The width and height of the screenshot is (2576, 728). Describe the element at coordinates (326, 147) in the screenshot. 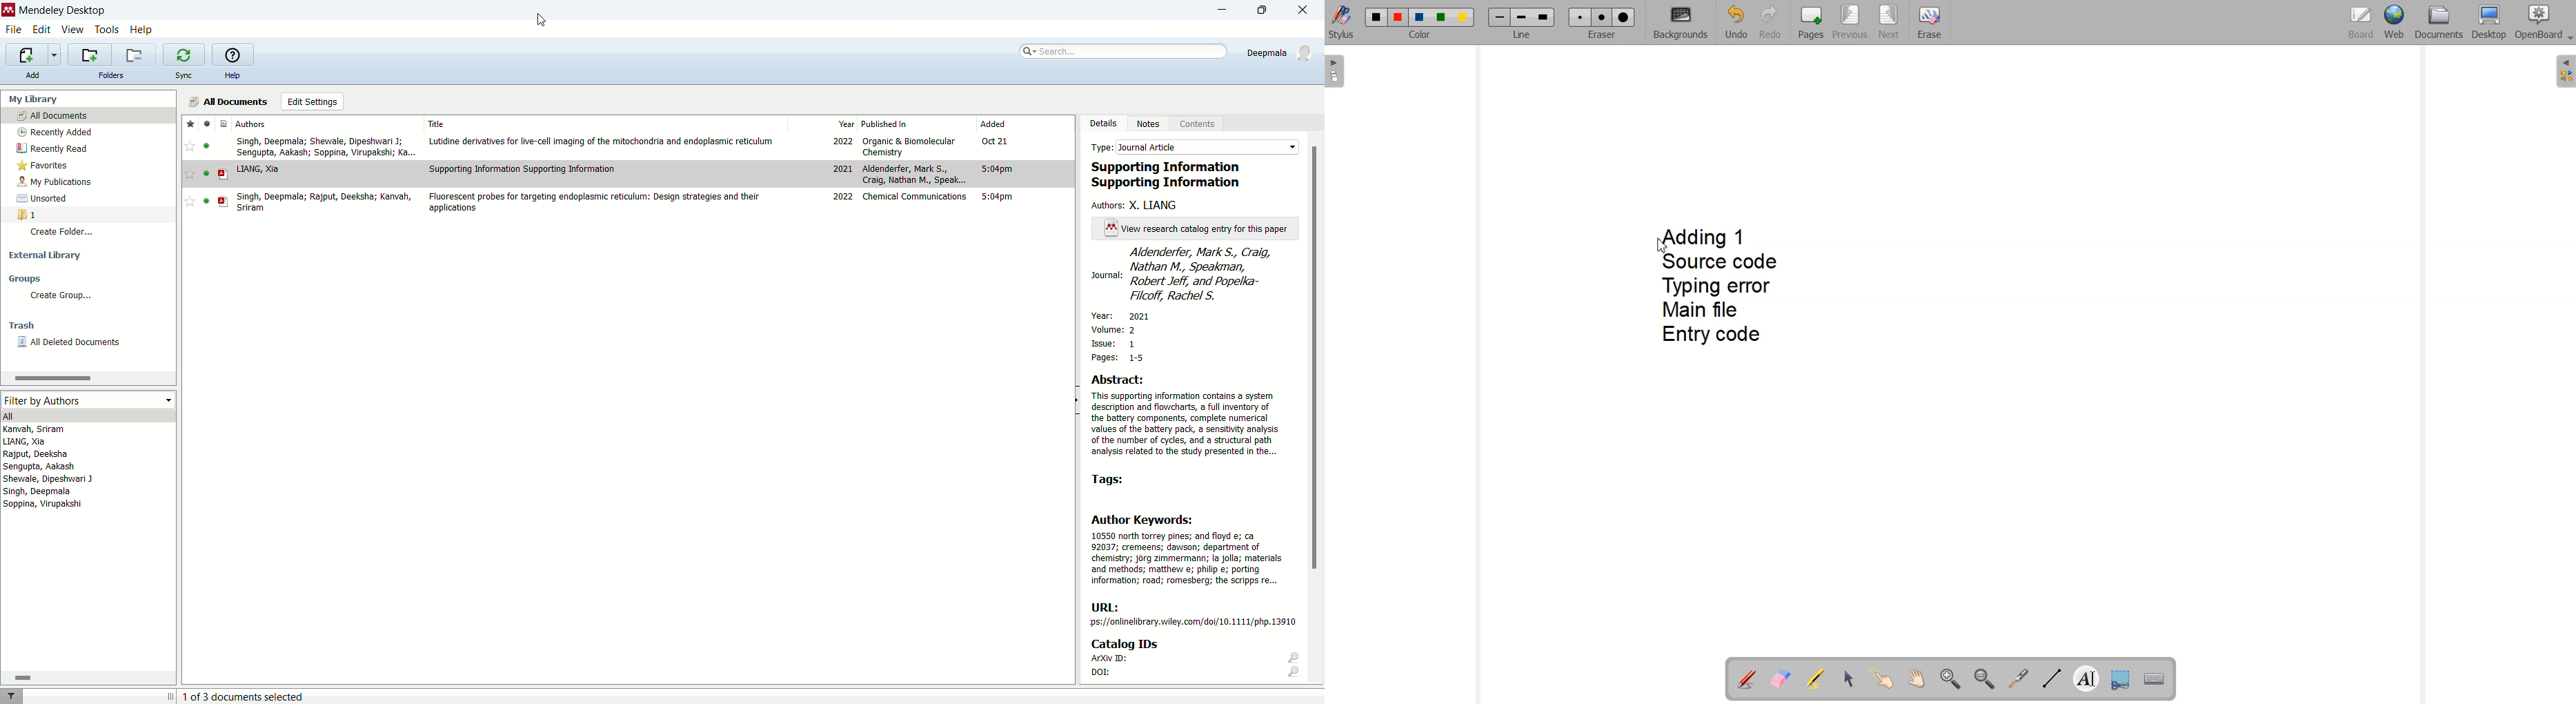

I see `Singh, Deepmala; Shewale, Dipeshwari J;
Sengupta, Aakash; Soppina, Virupakshi; Ka...` at that location.